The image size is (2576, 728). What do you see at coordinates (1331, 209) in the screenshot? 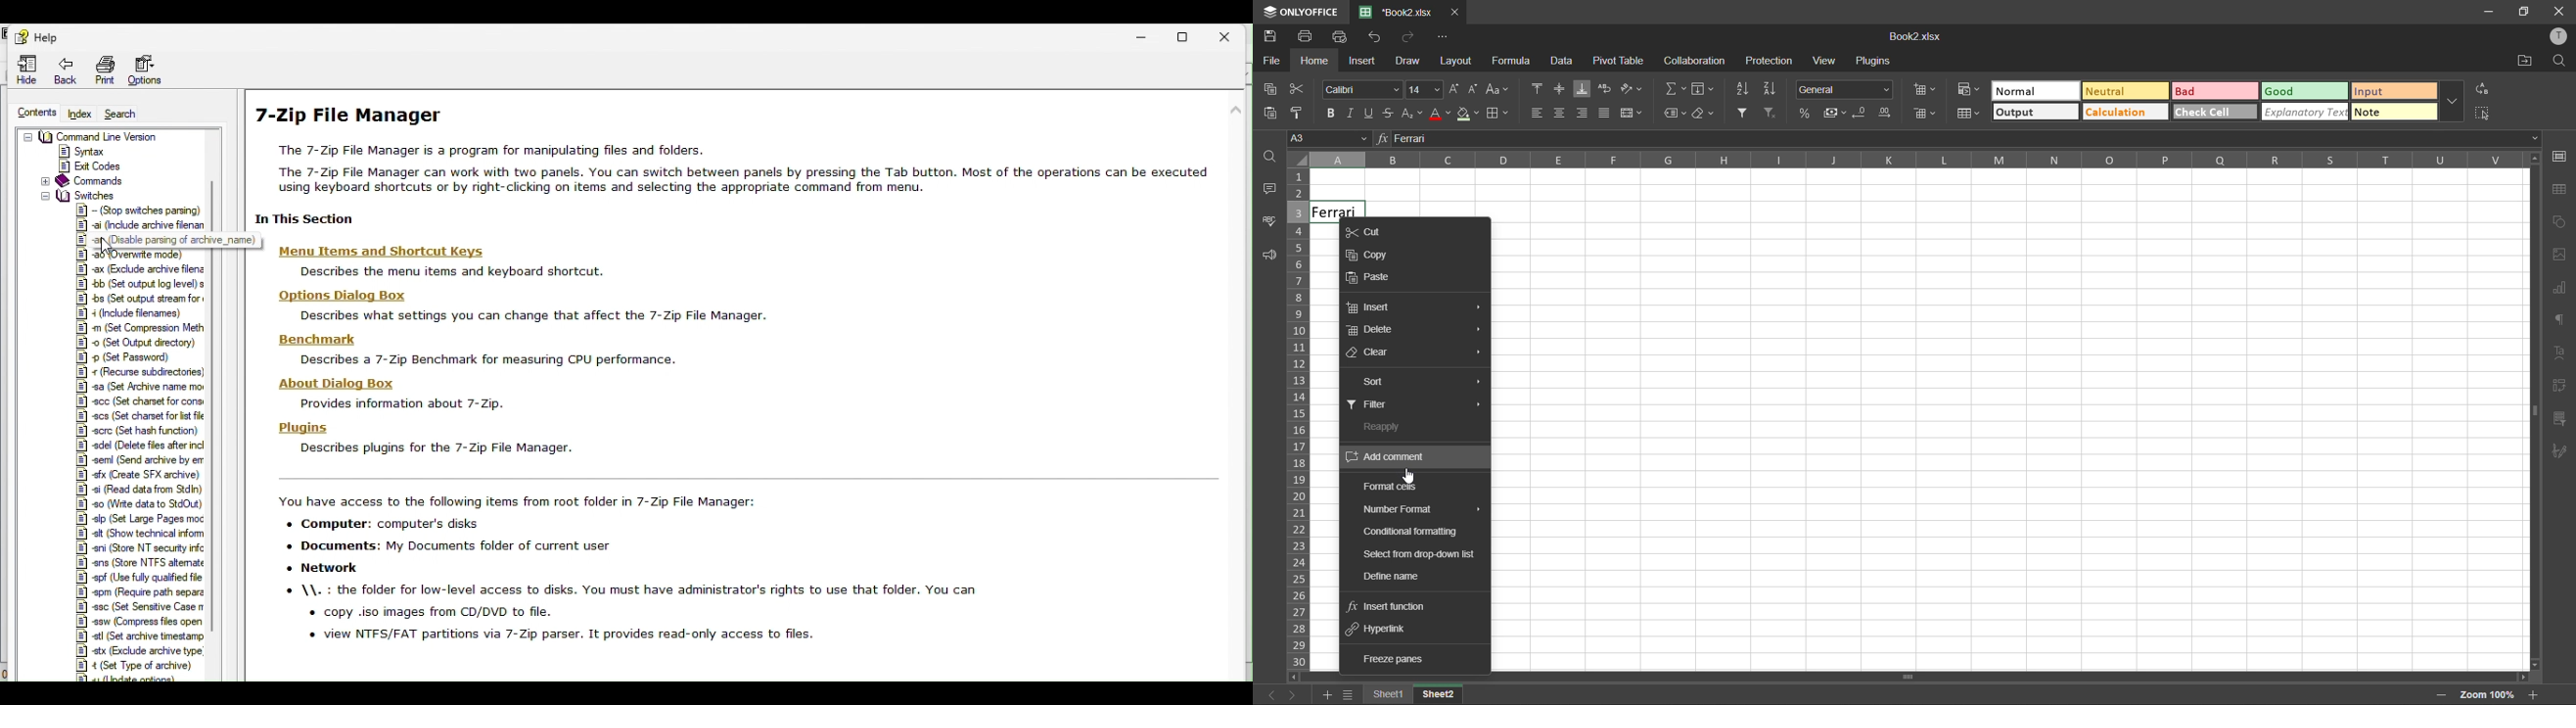
I see `Ferrari` at bounding box center [1331, 209].